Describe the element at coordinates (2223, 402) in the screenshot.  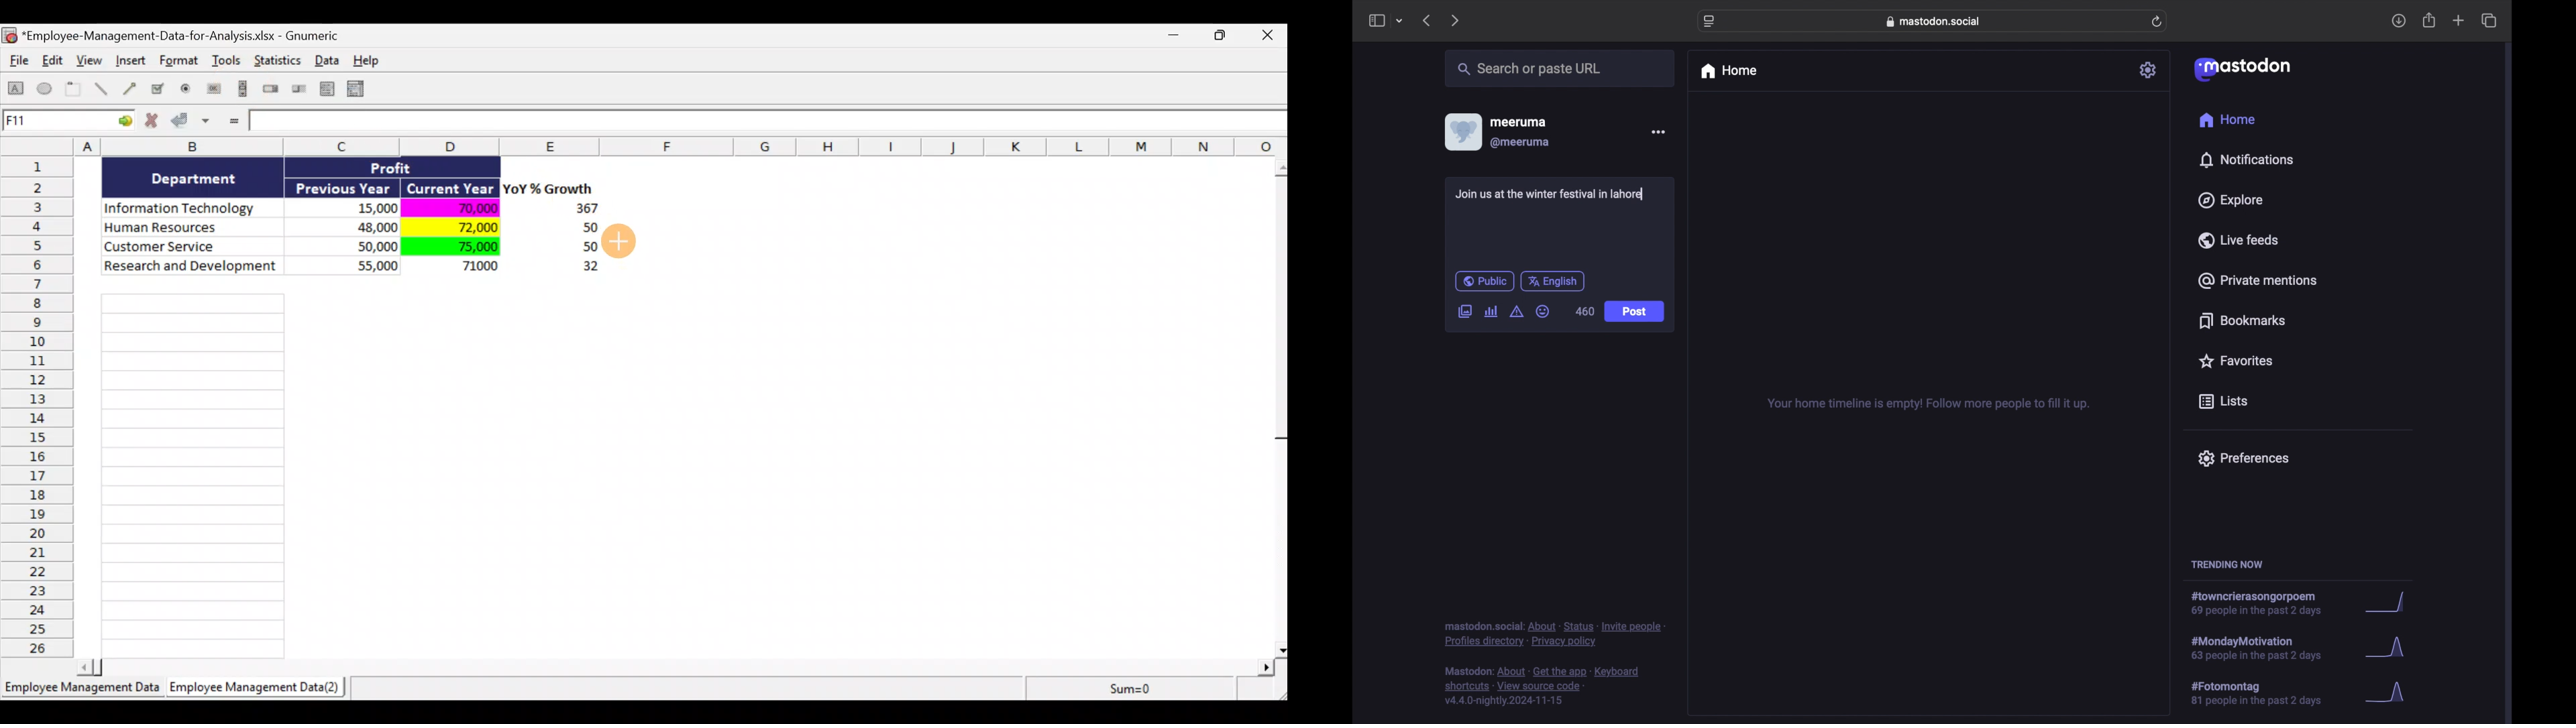
I see `lists` at that location.